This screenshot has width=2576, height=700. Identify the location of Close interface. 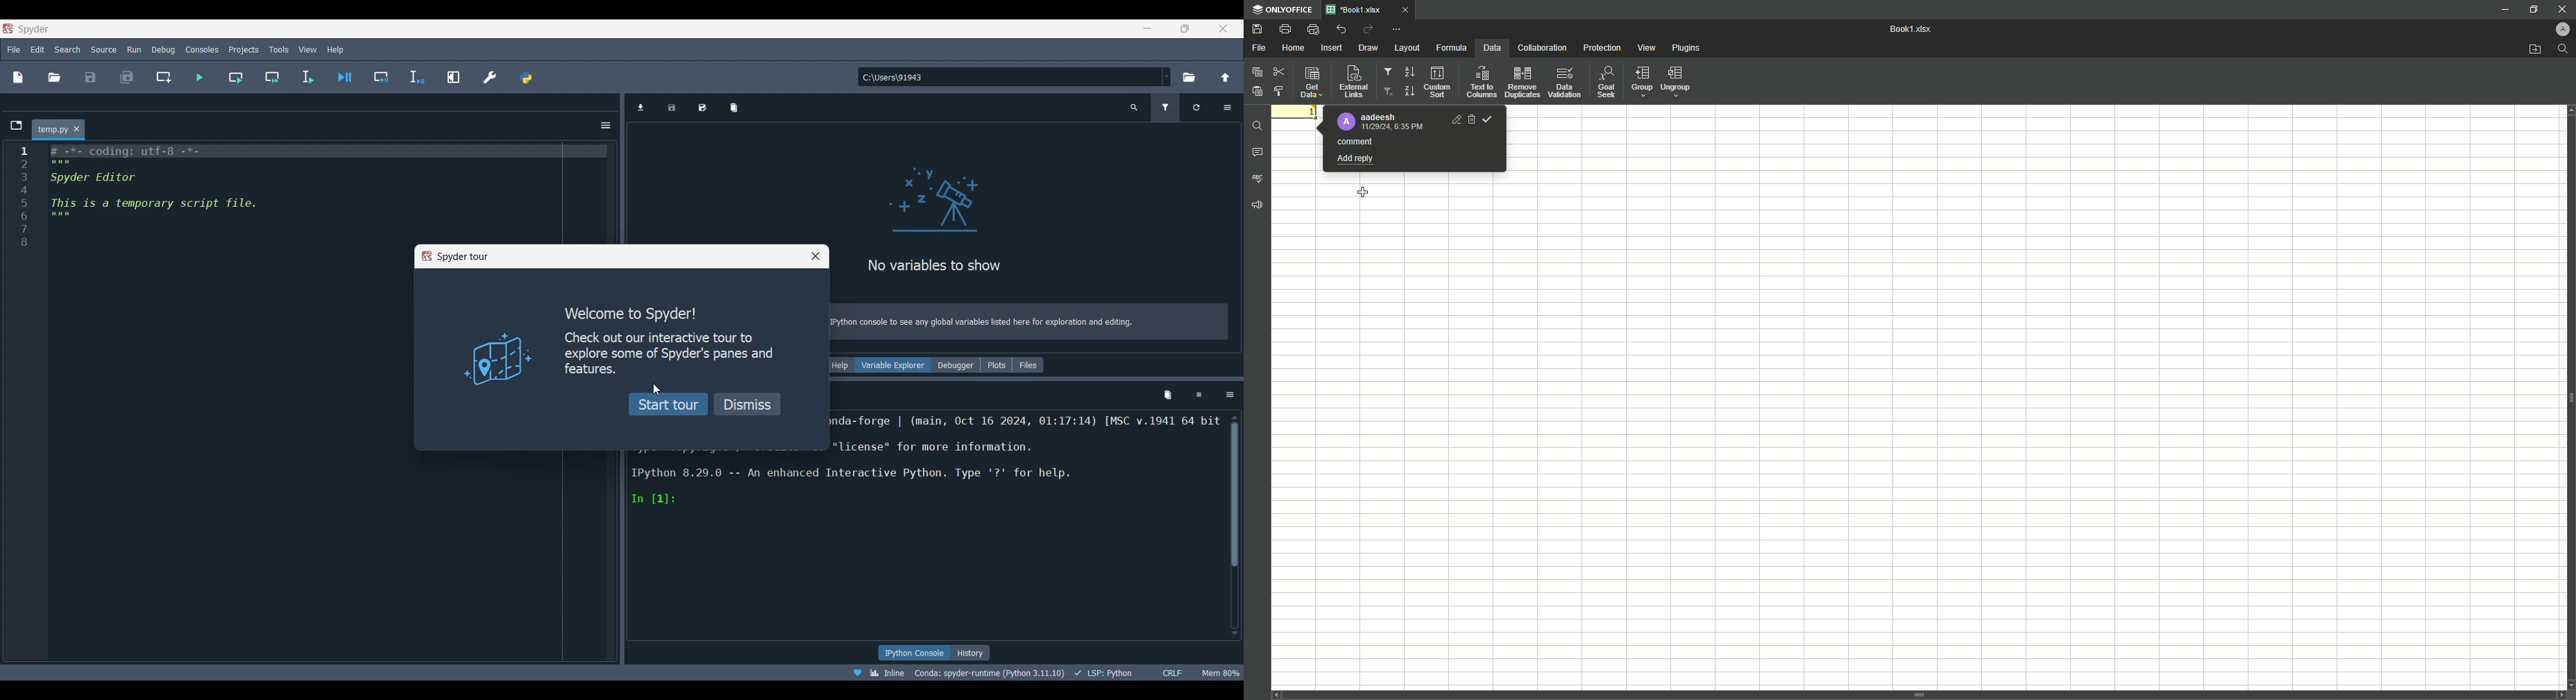
(1223, 29).